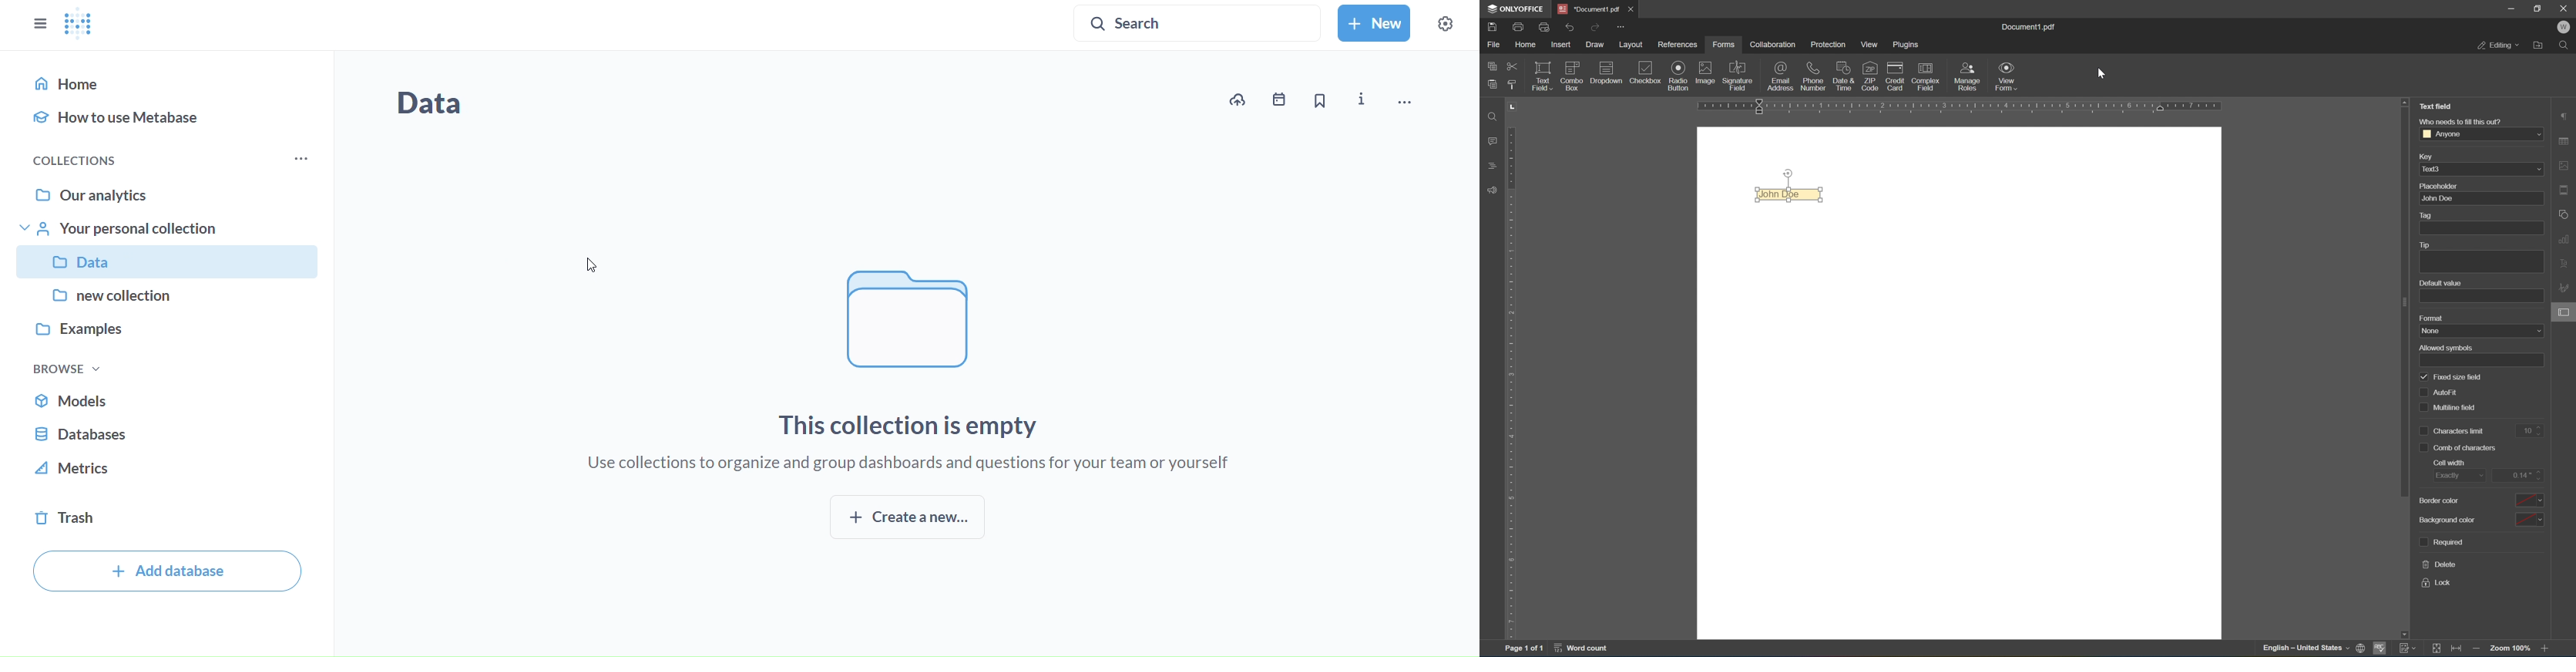 The height and width of the screenshot is (672, 2576). I want to click on multiline field, so click(2447, 407).